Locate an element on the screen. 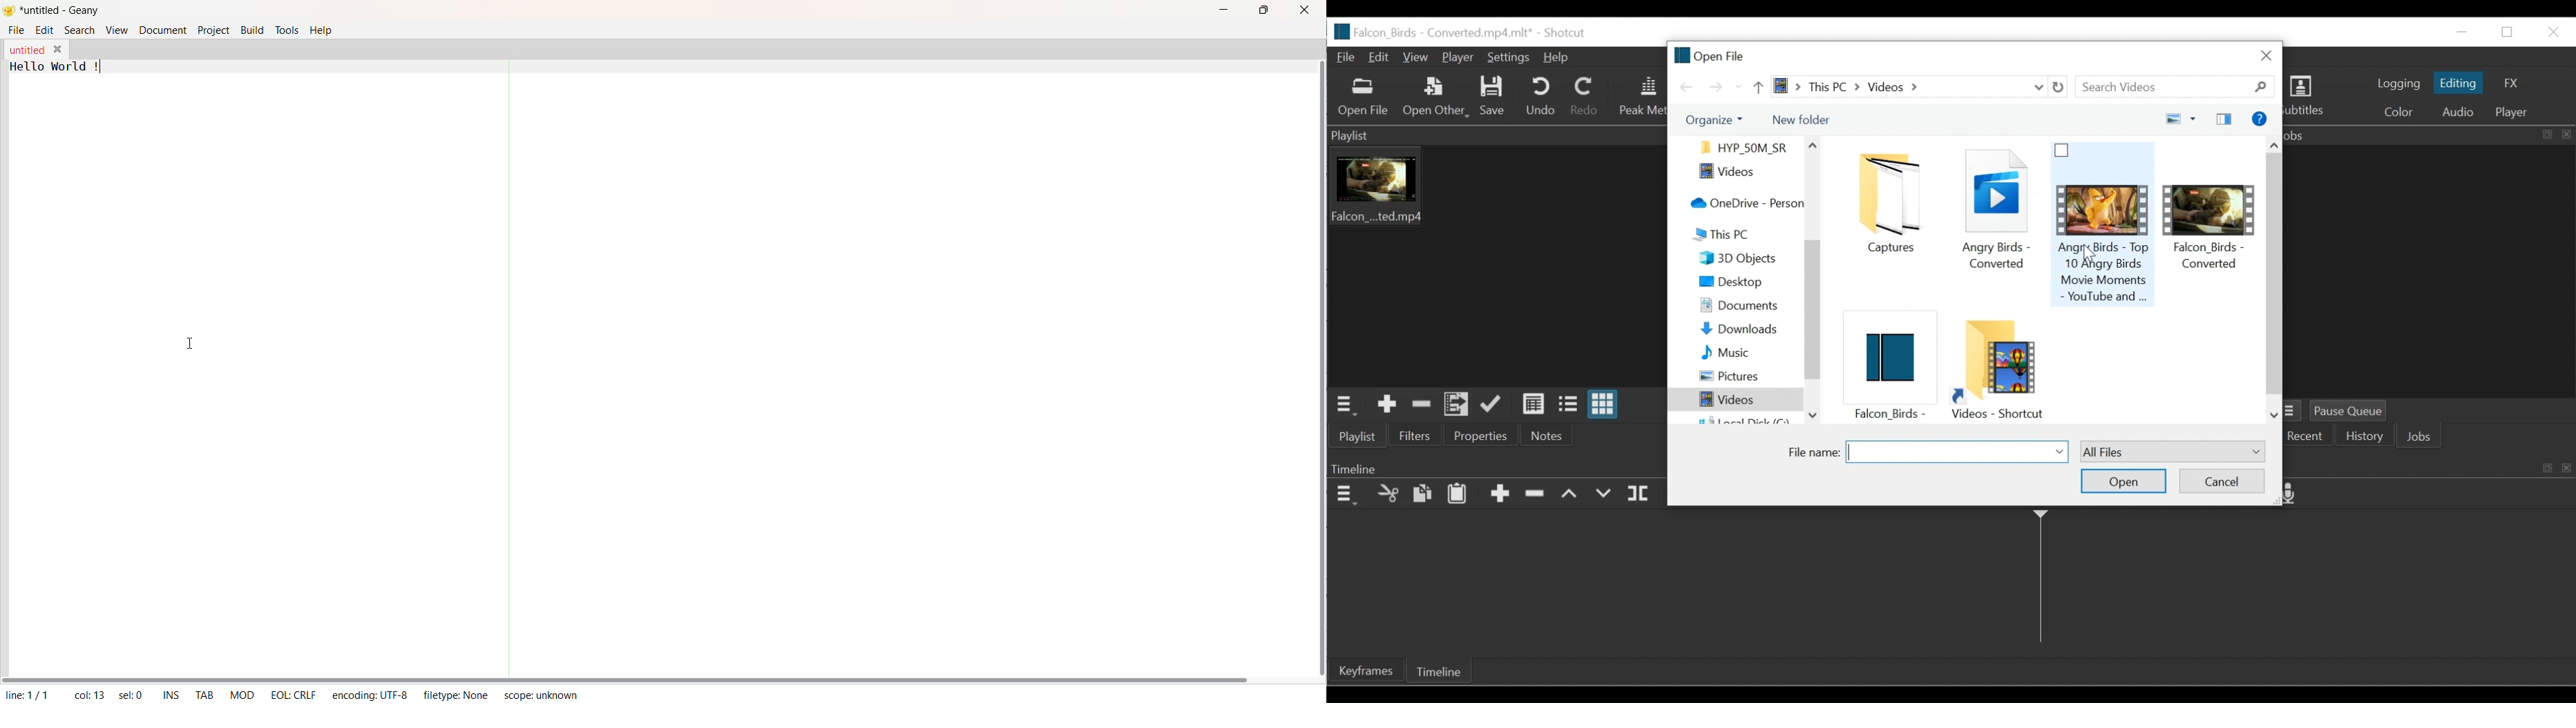  Redo is located at coordinates (1586, 96).